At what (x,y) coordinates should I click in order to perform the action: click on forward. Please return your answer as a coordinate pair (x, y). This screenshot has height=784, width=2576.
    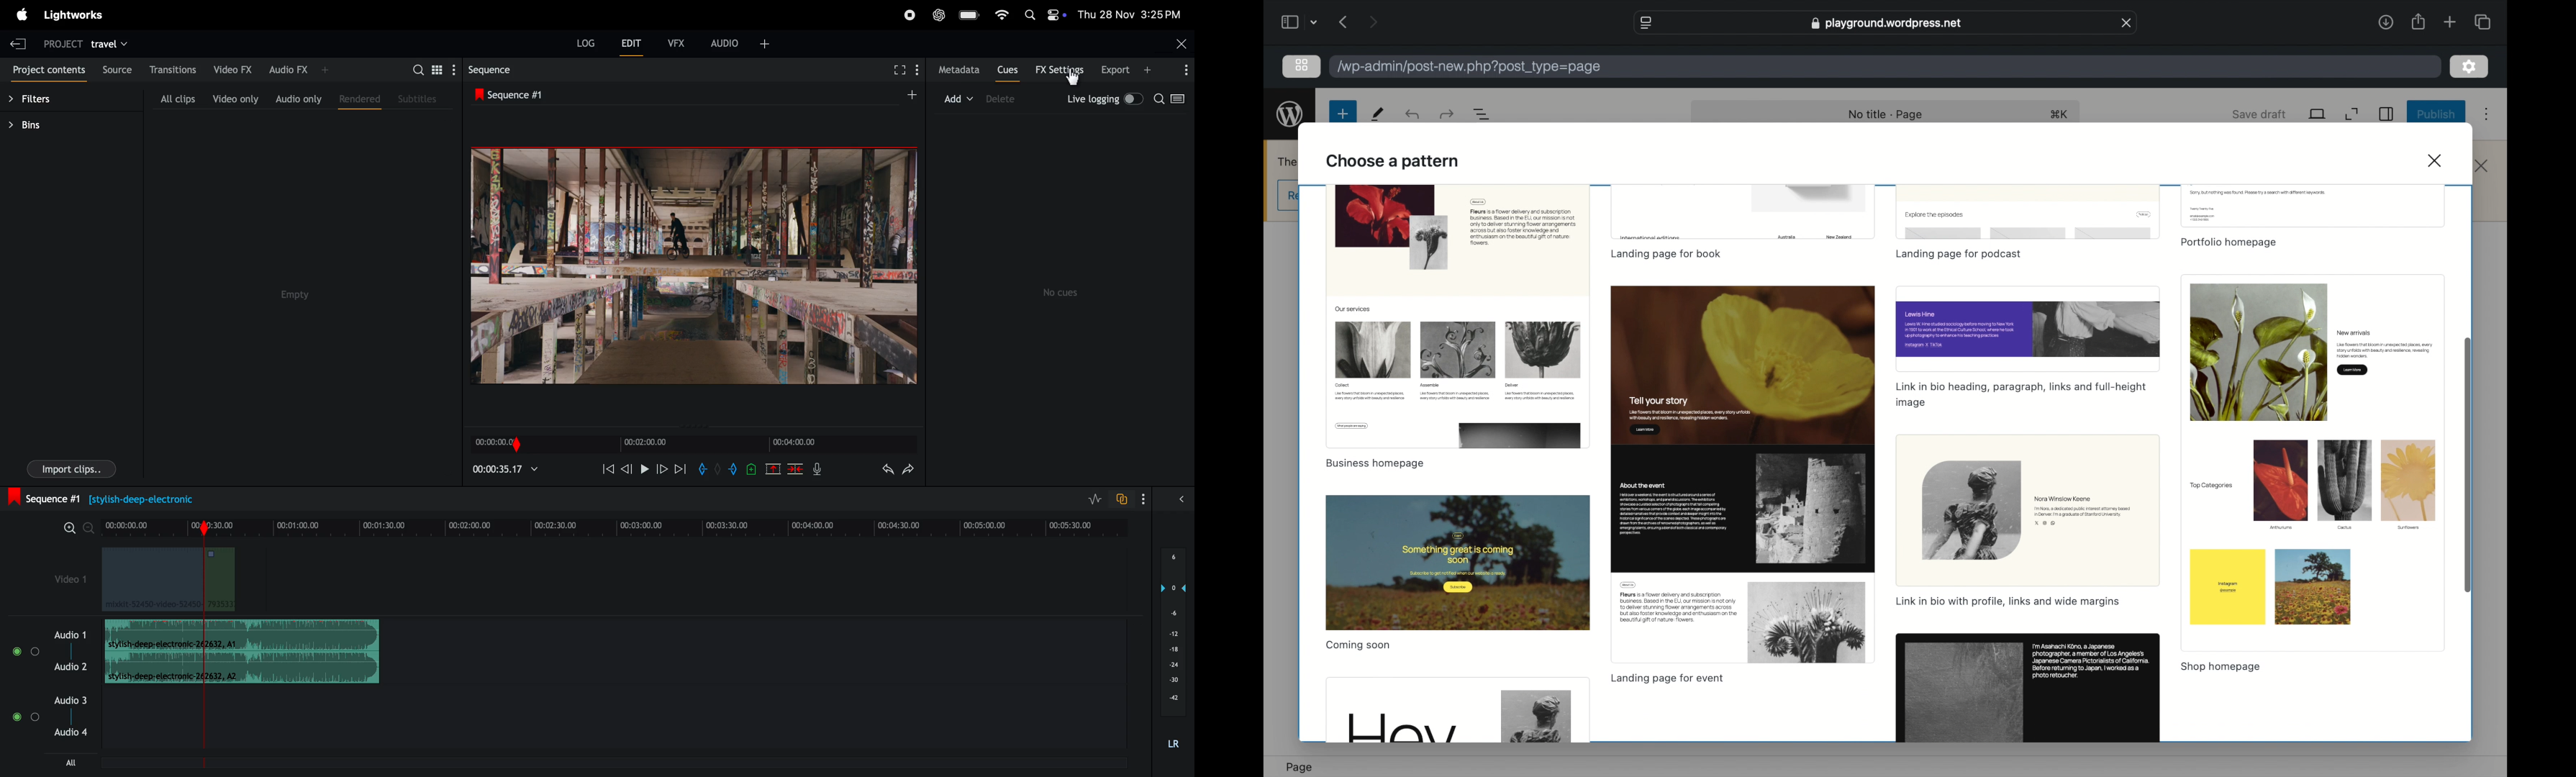
    Looking at the image, I should click on (681, 471).